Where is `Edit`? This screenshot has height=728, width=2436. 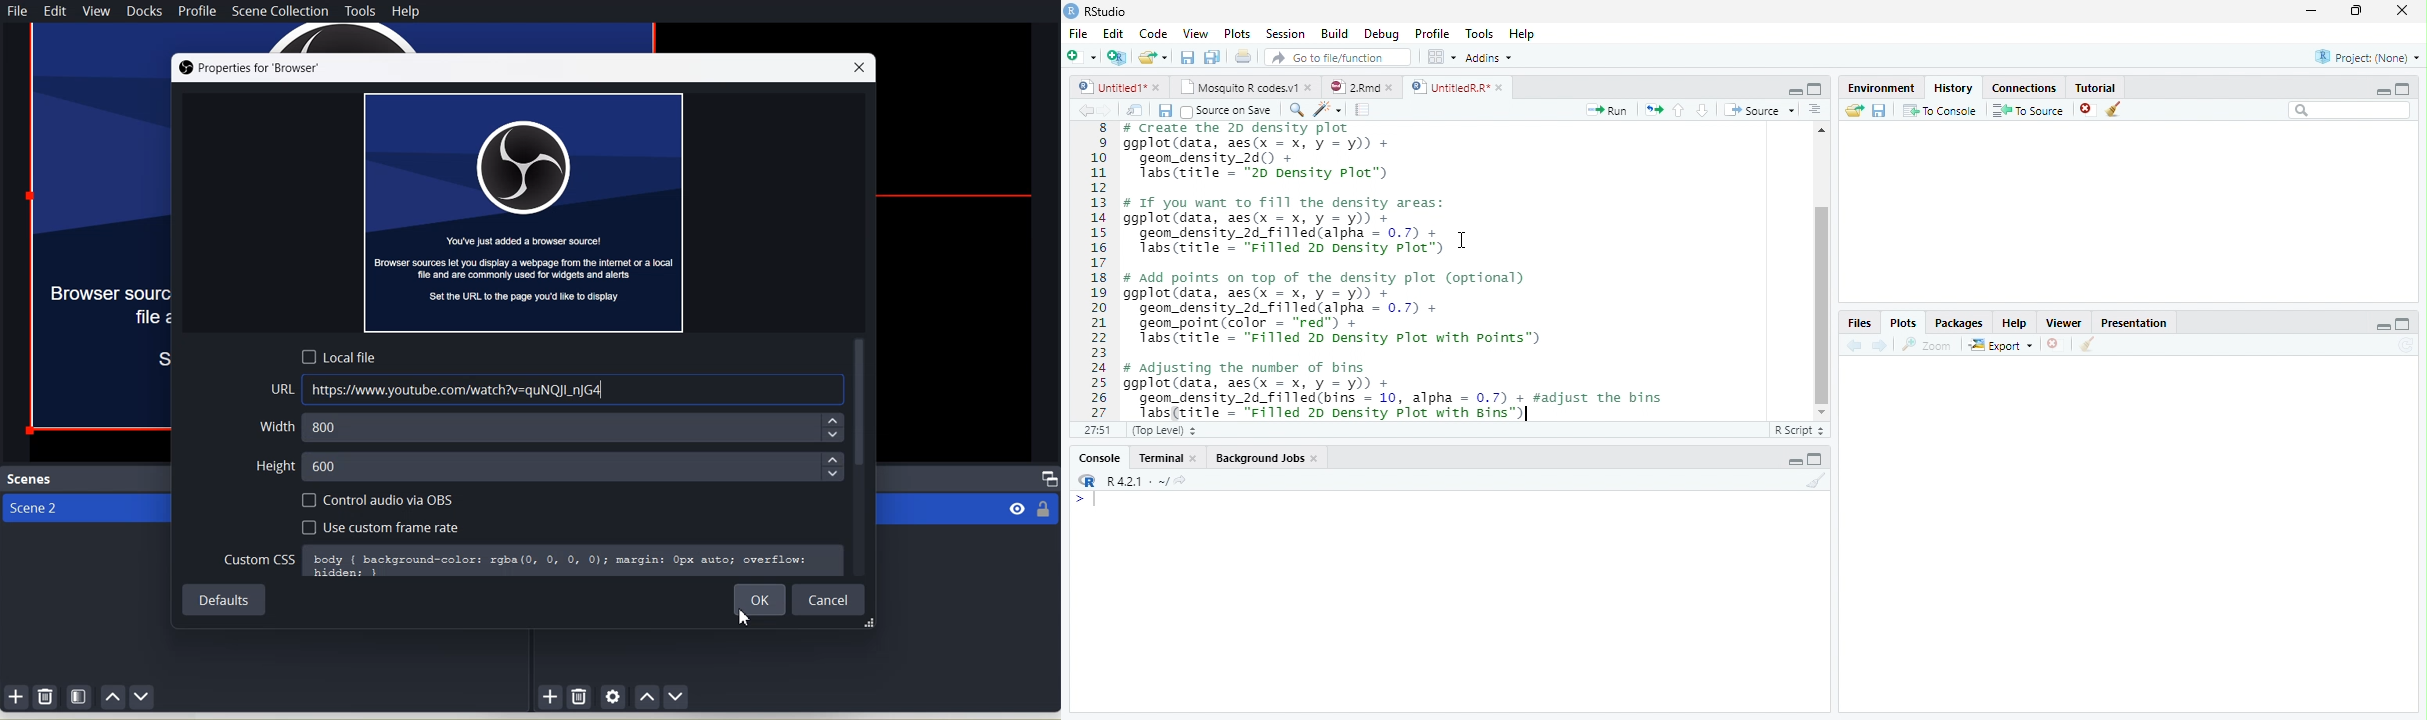 Edit is located at coordinates (1113, 34).